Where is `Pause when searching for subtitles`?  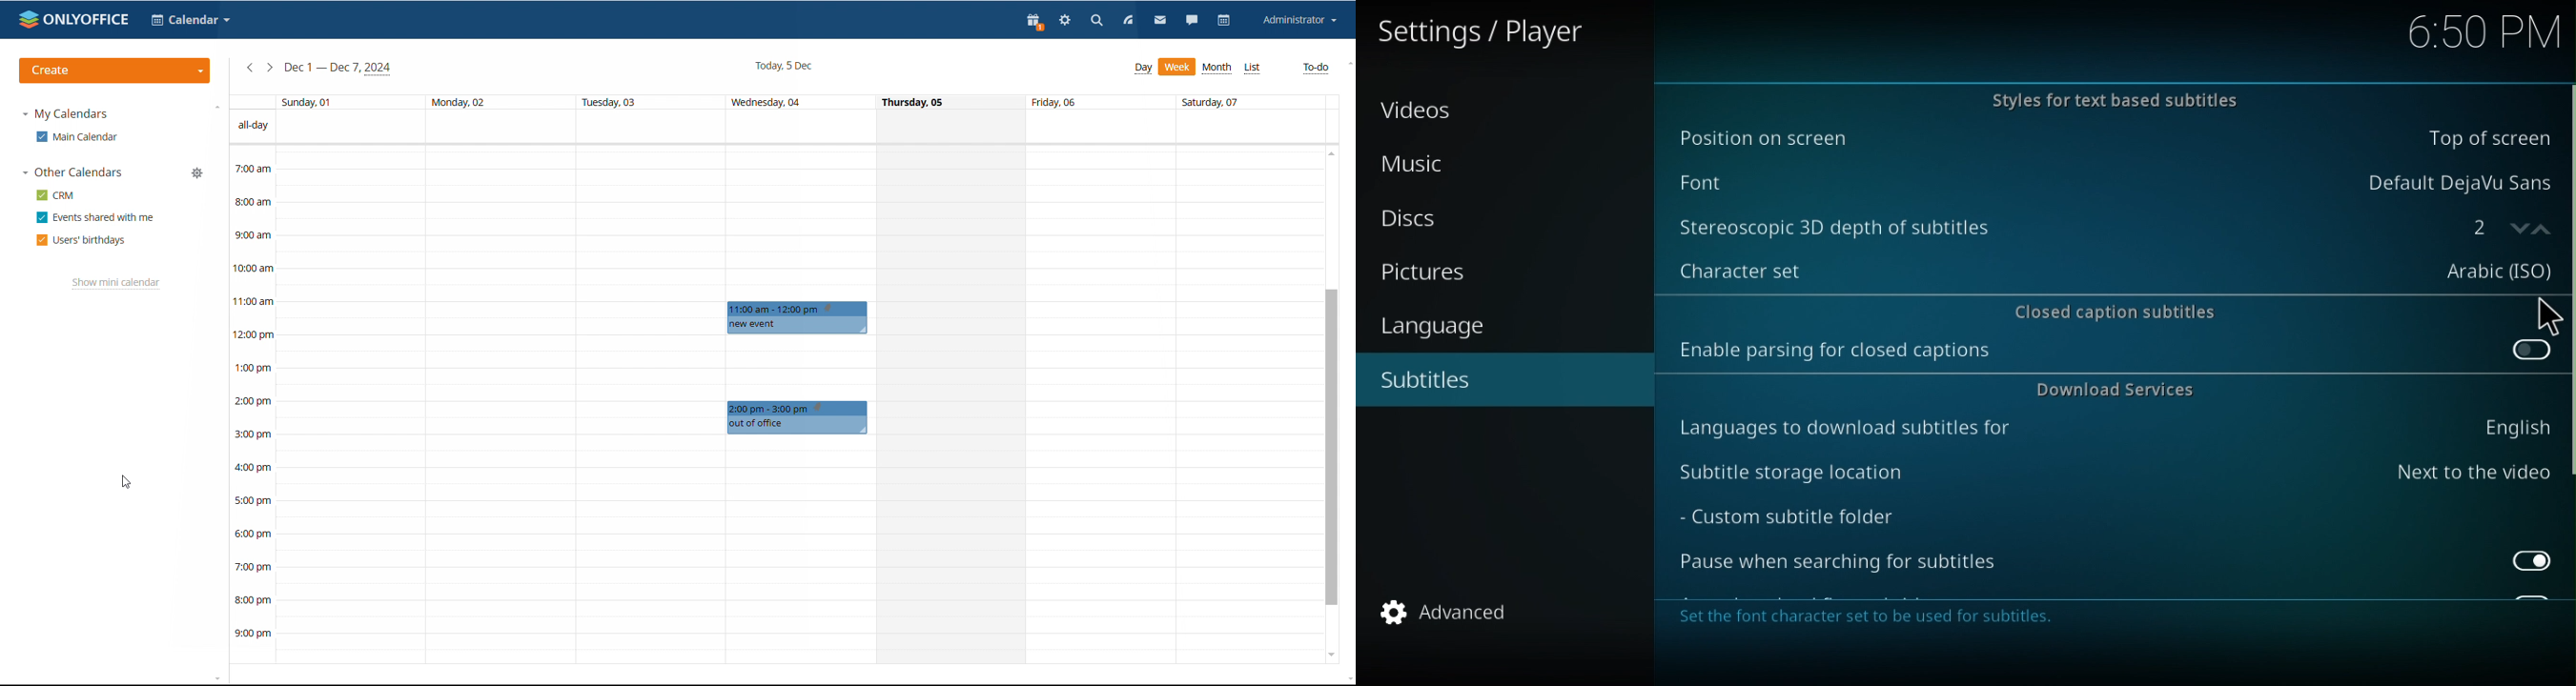 Pause when searching for subtitles is located at coordinates (2078, 560).